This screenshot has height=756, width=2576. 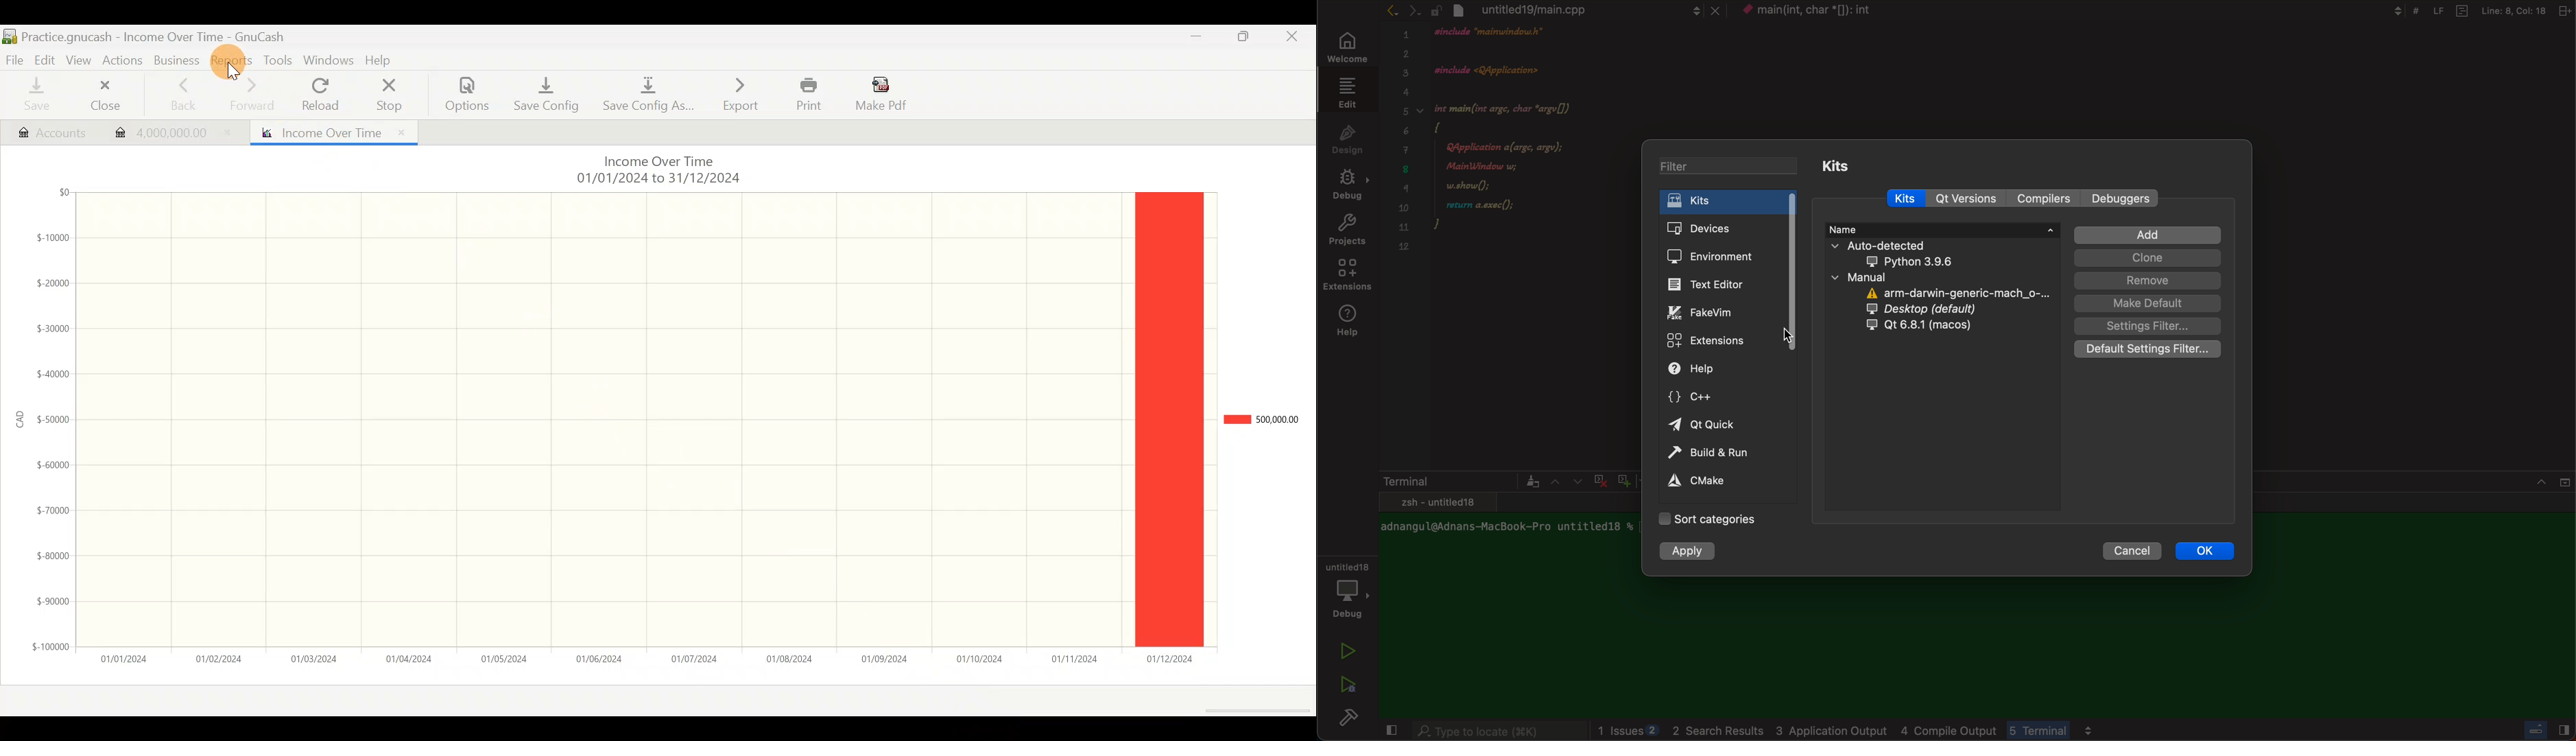 I want to click on sort, so click(x=1711, y=520).